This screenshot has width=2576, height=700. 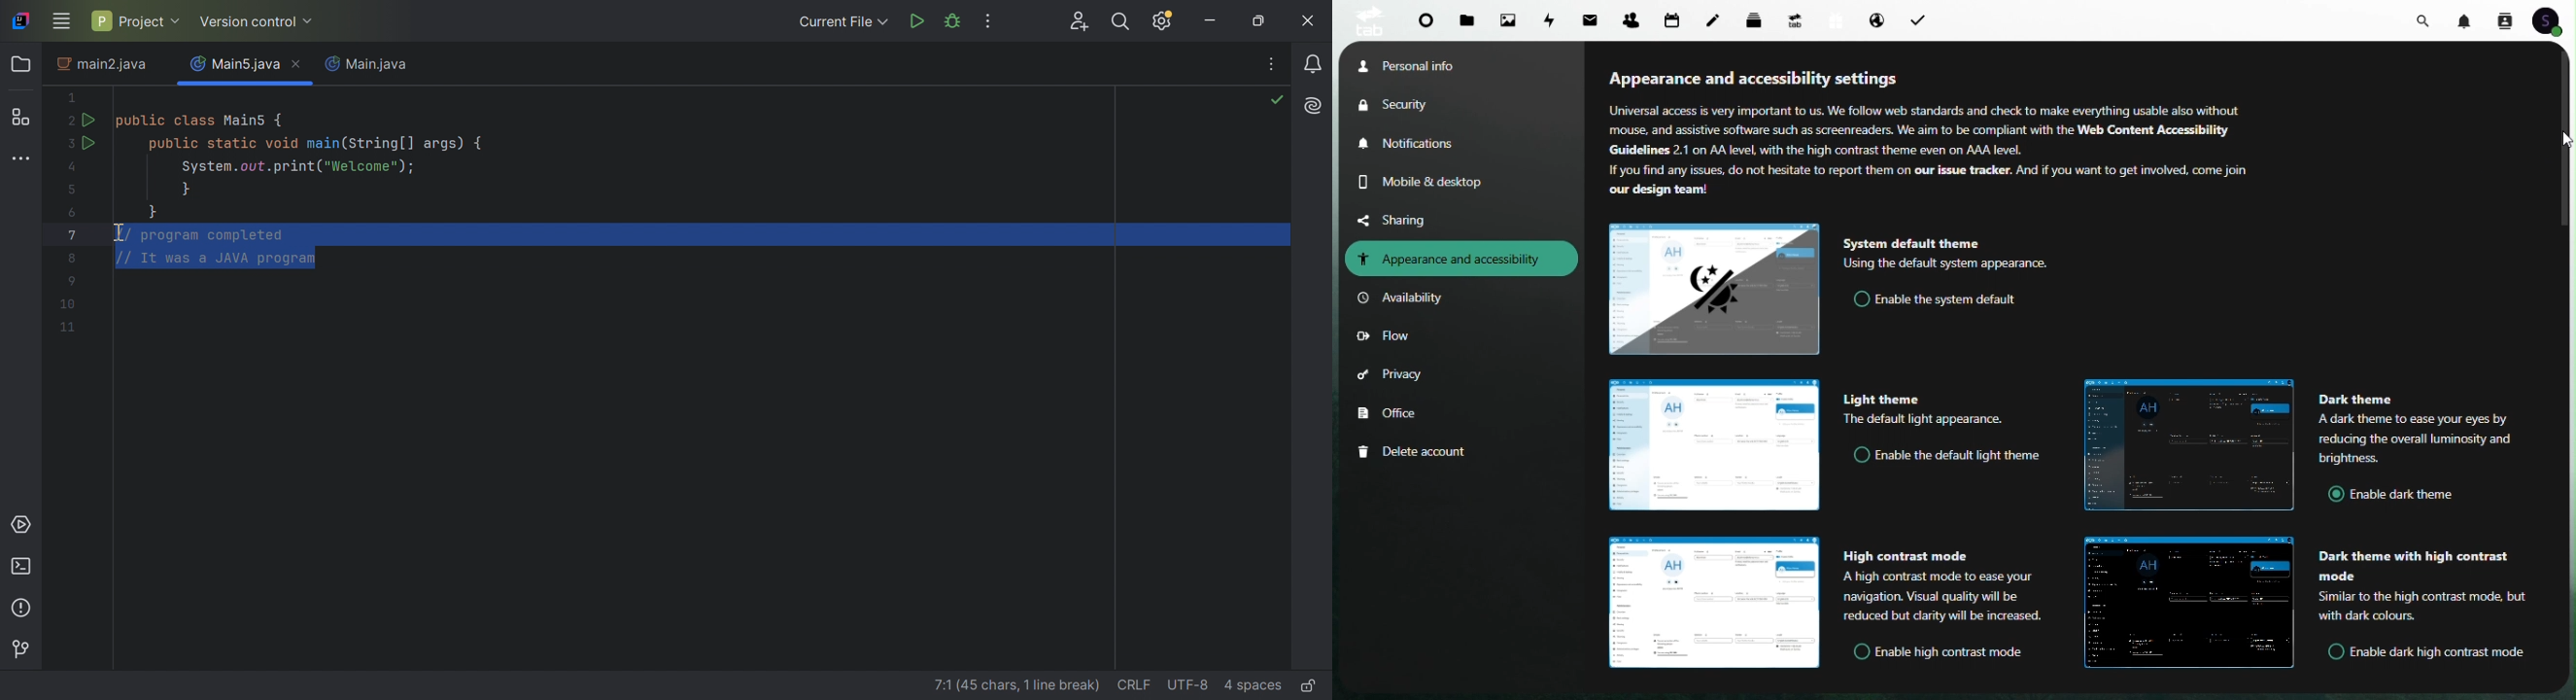 I want to click on Minimize, so click(x=1210, y=24).